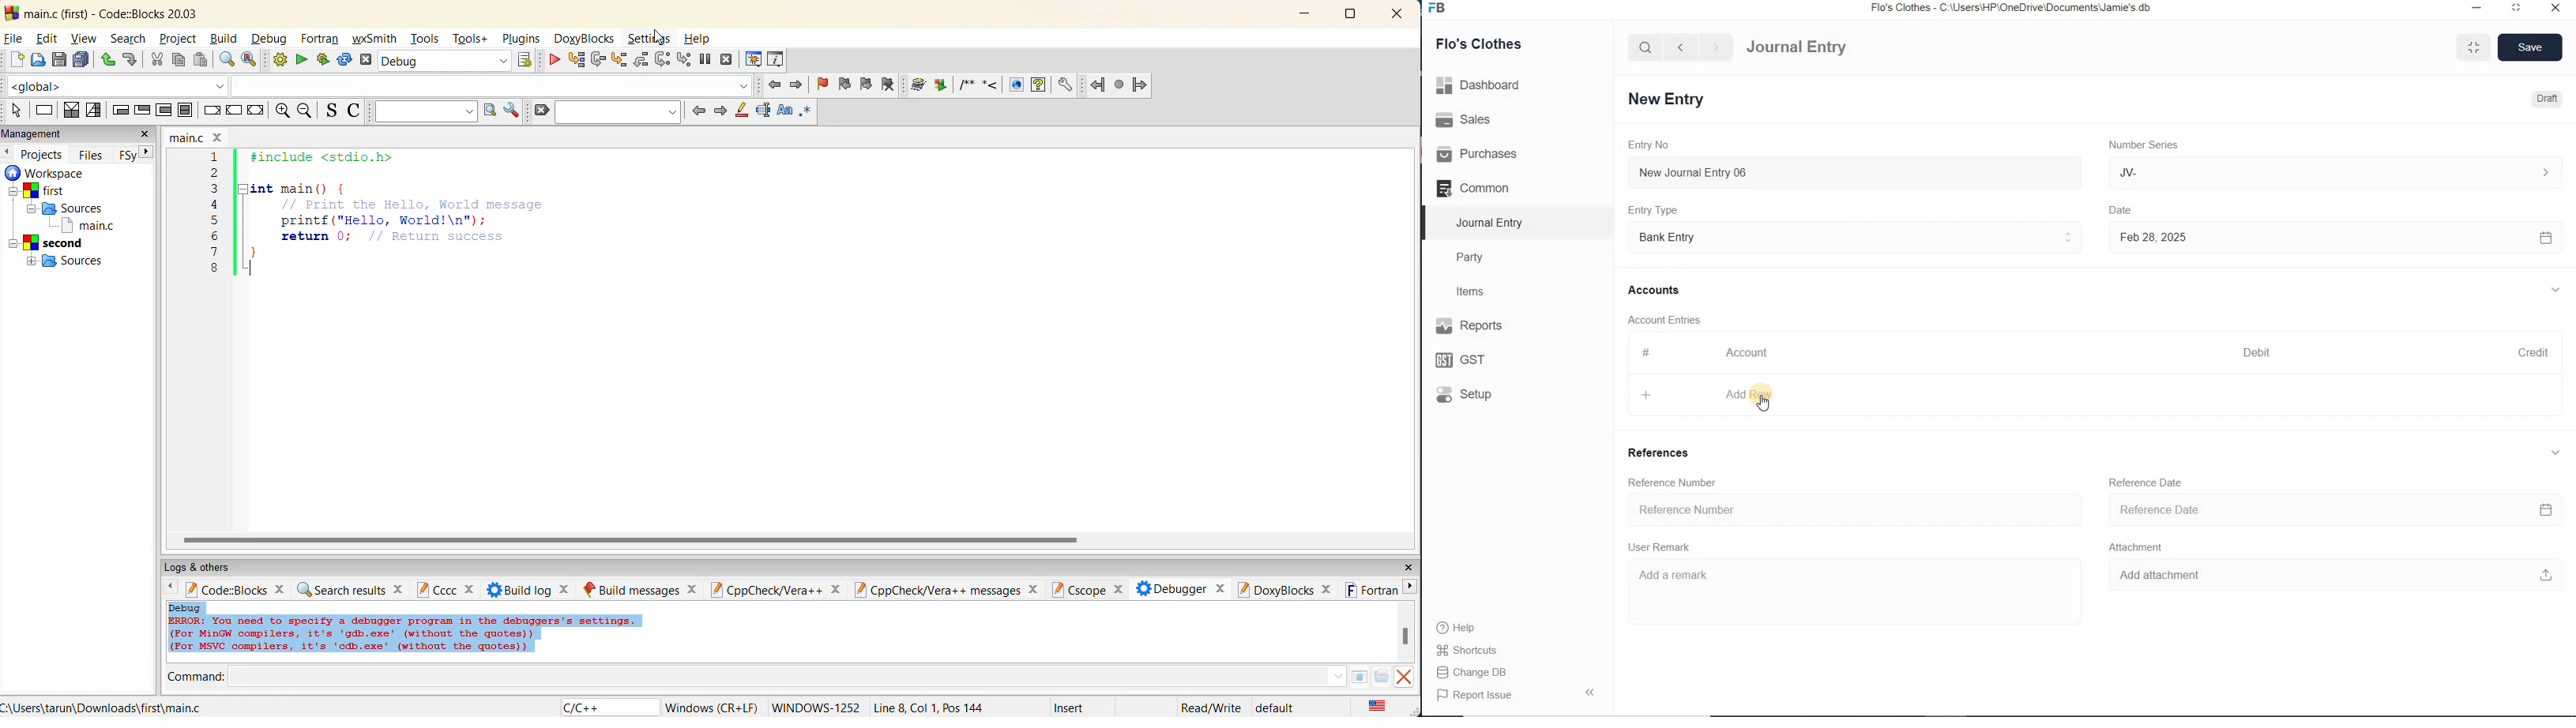 This screenshot has height=728, width=2576. Describe the element at coordinates (664, 37) in the screenshot. I see `Cursor` at that location.